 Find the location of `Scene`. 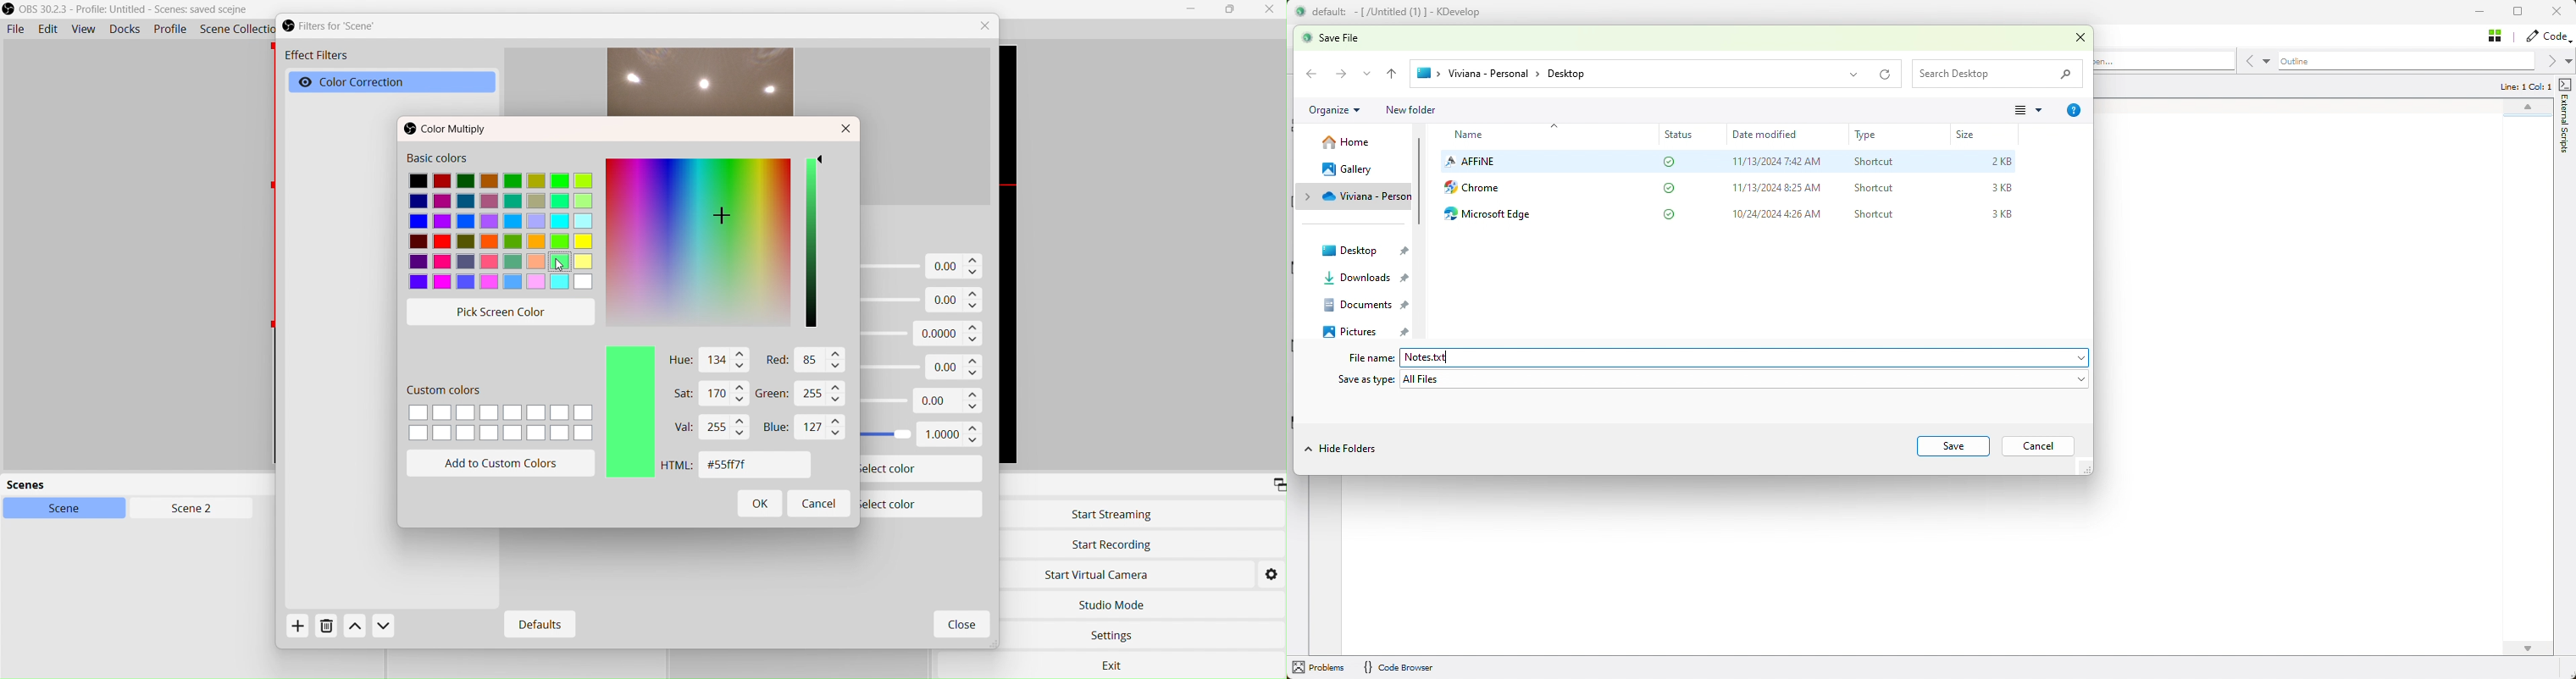

Scene is located at coordinates (72, 509).